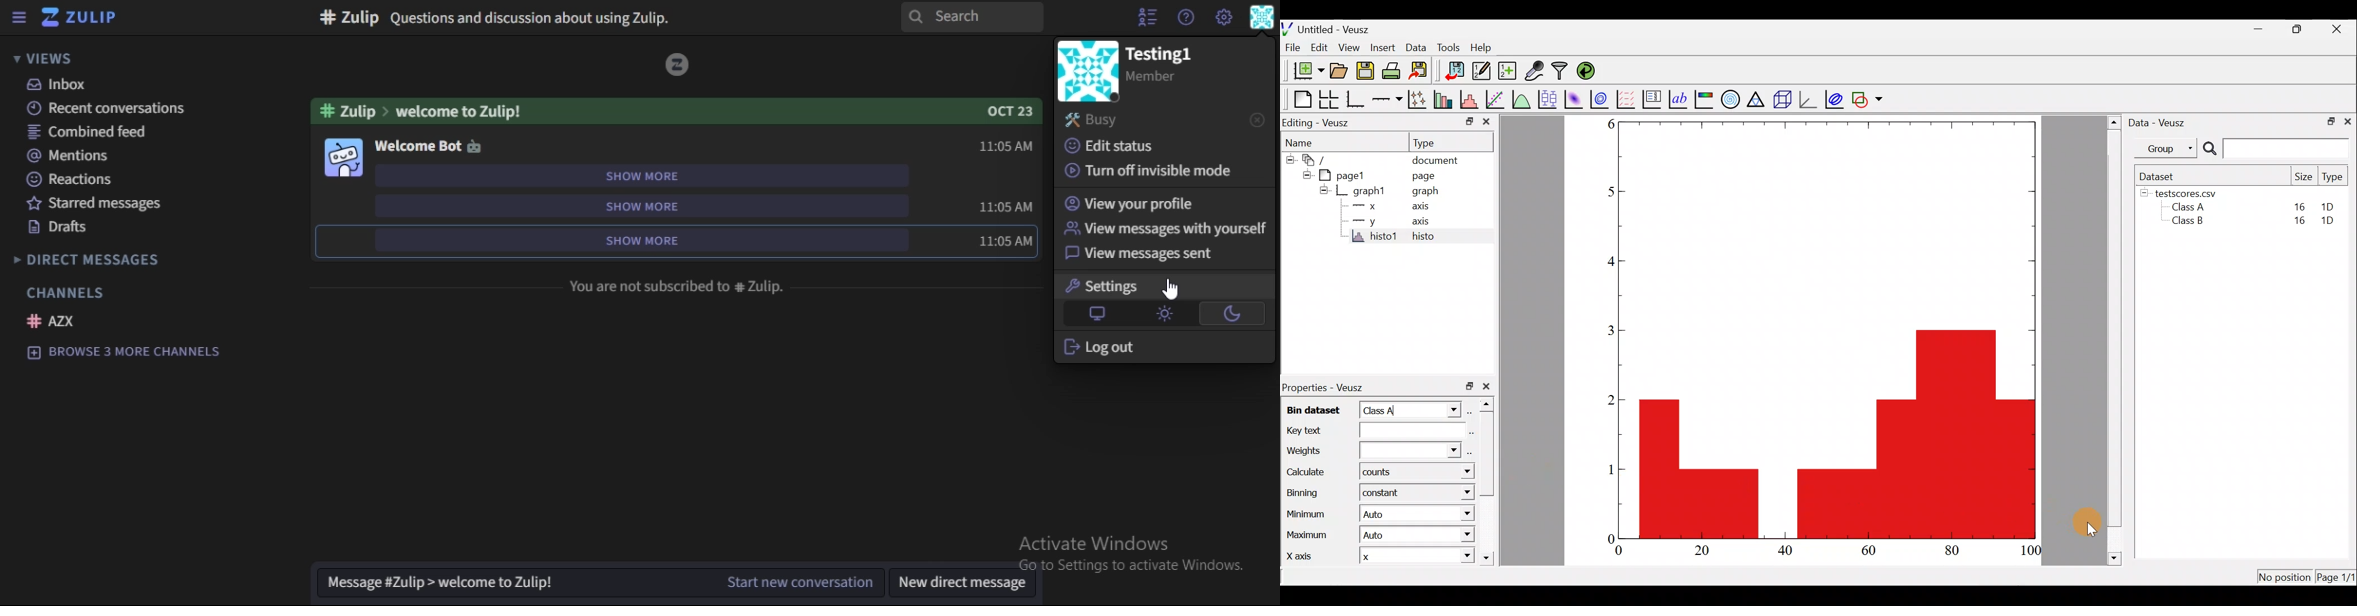 The height and width of the screenshot is (616, 2380). I want to click on Reload linked datasets, so click(1587, 71).